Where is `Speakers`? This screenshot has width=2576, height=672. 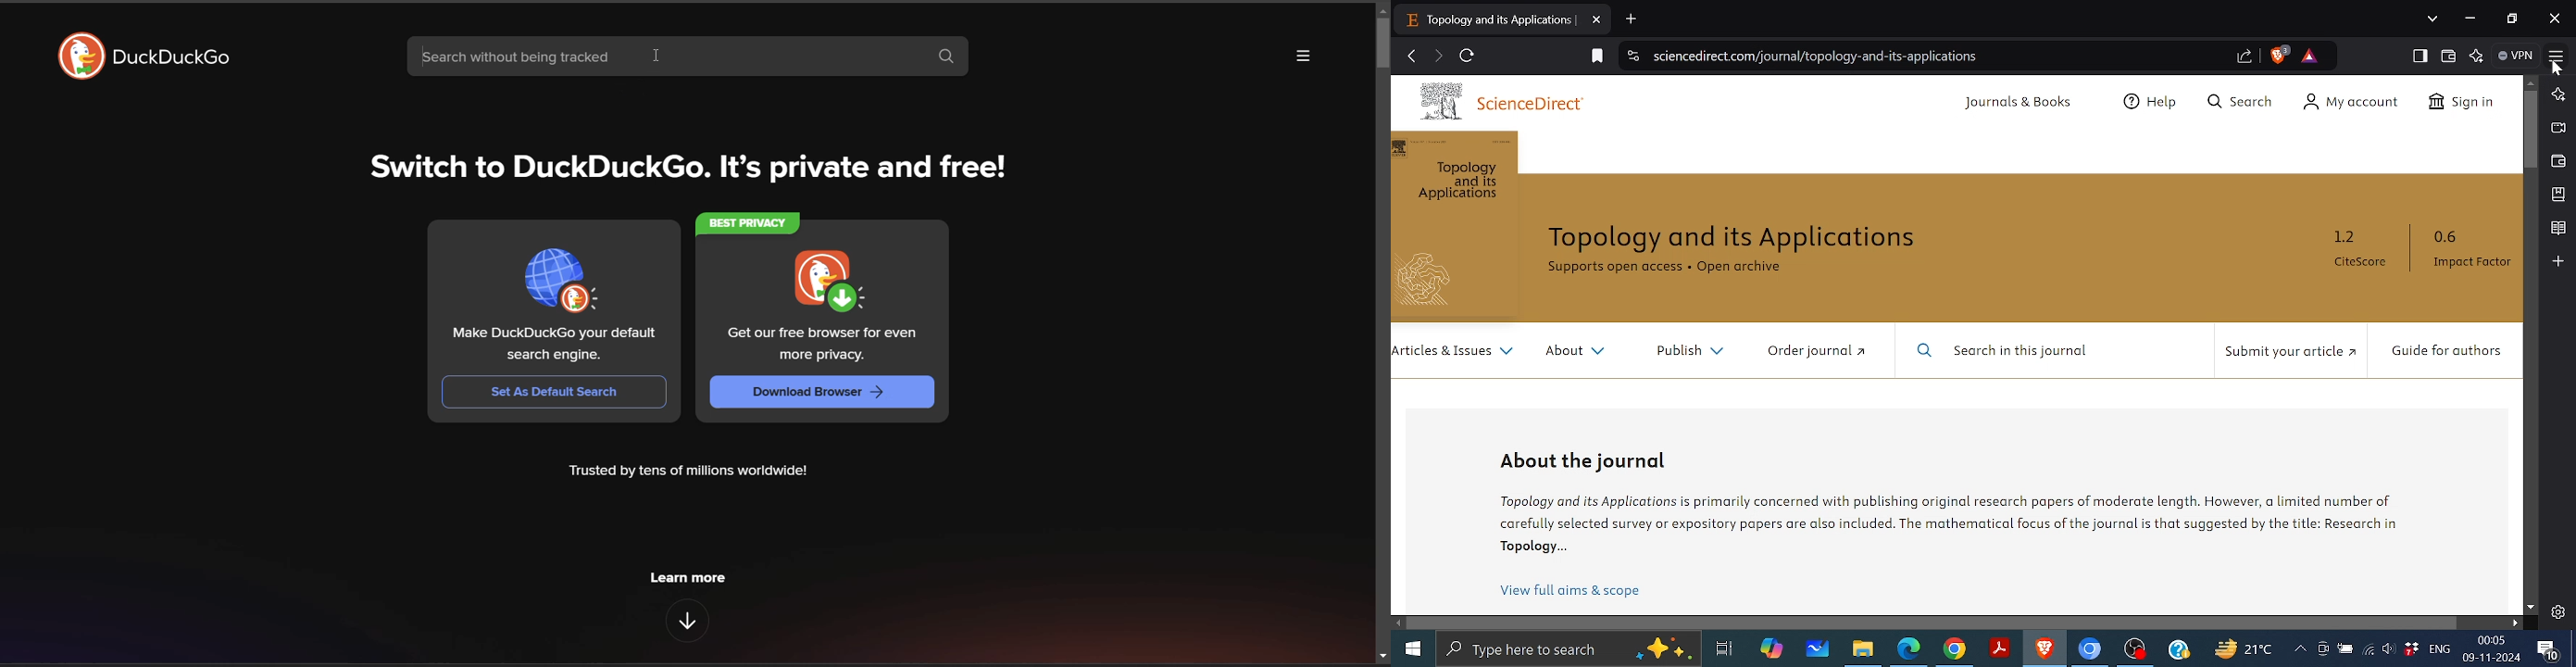 Speakers is located at coordinates (2390, 647).